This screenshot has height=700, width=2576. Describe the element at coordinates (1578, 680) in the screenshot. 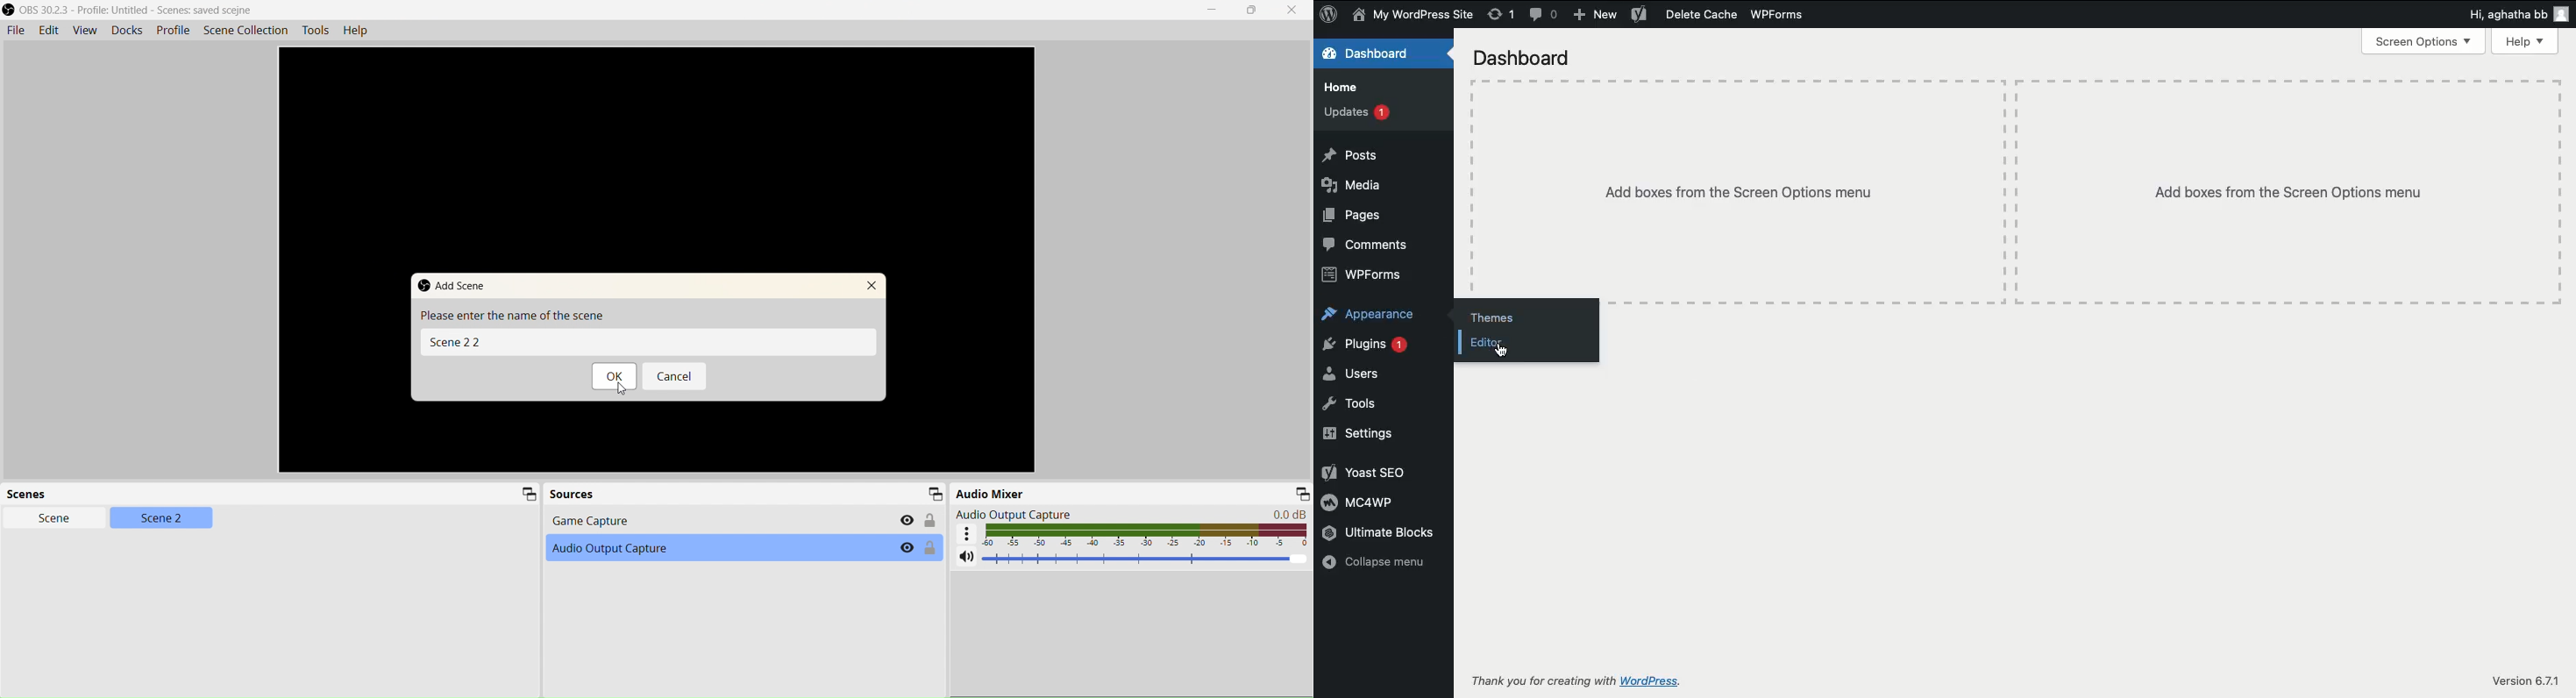

I see `Thank you for creating with WordPress.` at that location.